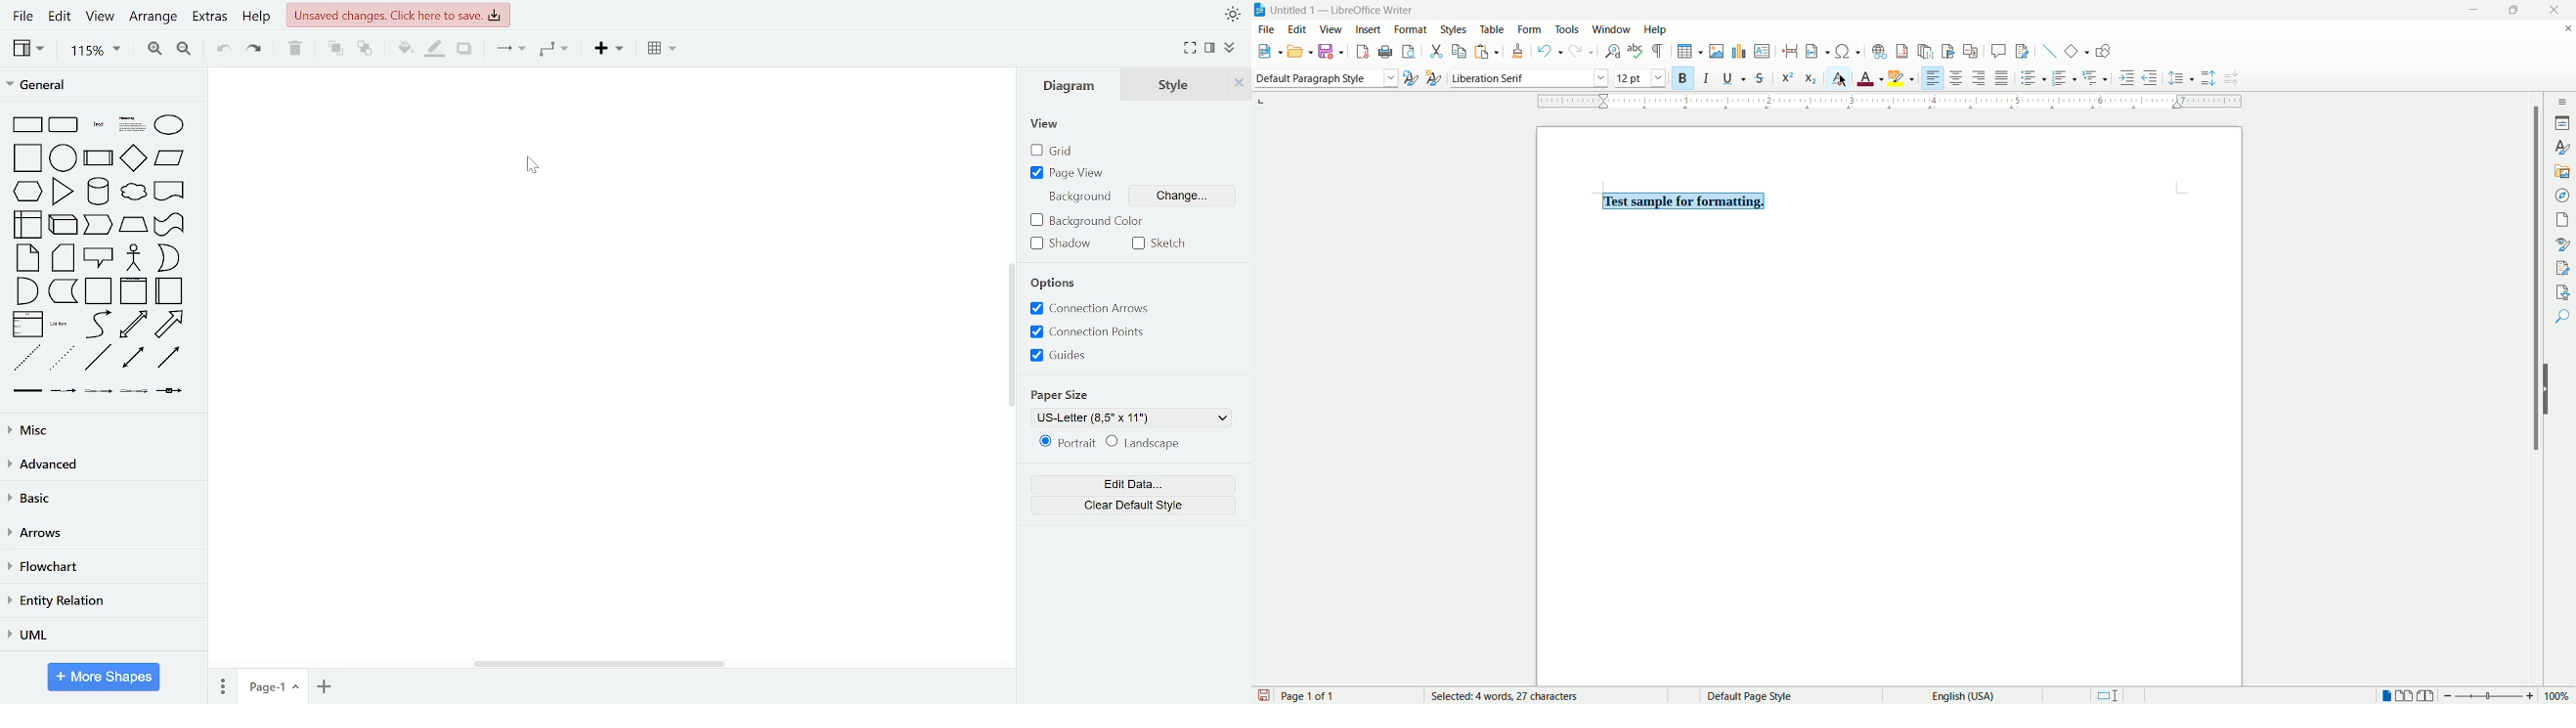 The width and height of the screenshot is (2576, 728). What do you see at coordinates (1760, 51) in the screenshot?
I see `insert text` at bounding box center [1760, 51].